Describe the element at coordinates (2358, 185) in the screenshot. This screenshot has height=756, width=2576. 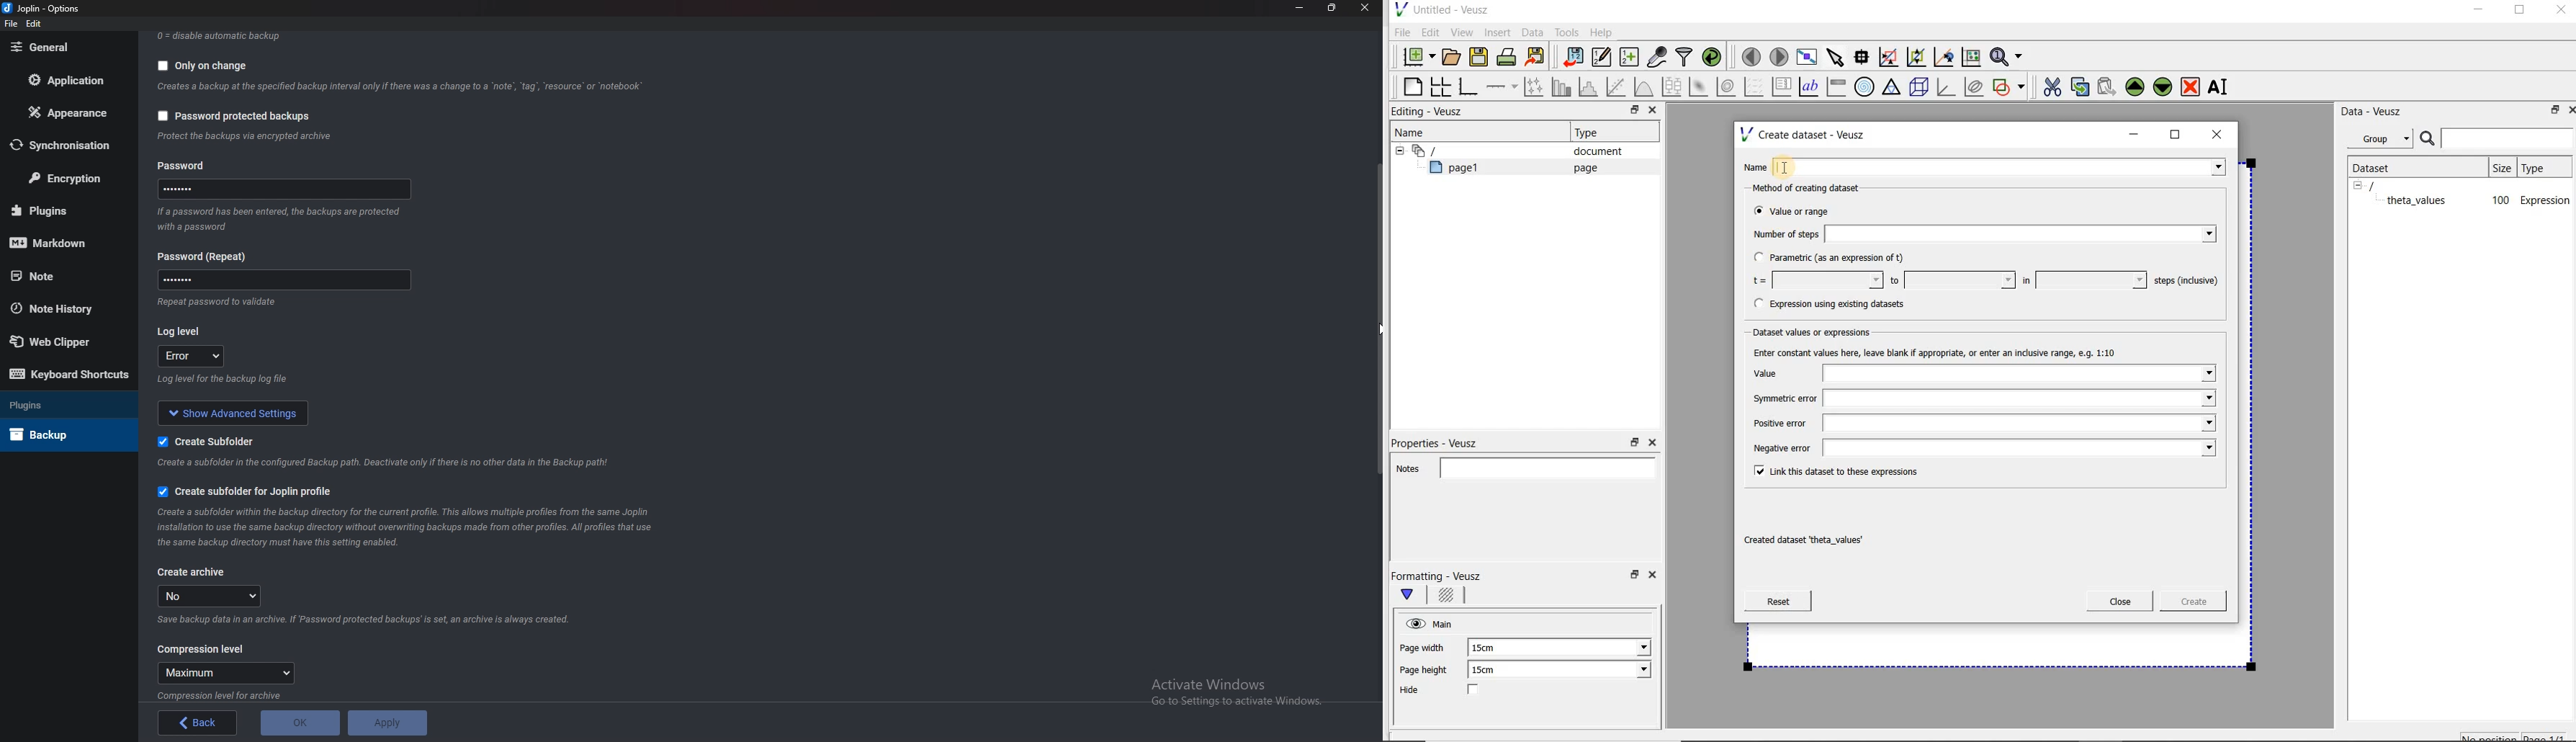
I see `hide sub menu` at that location.